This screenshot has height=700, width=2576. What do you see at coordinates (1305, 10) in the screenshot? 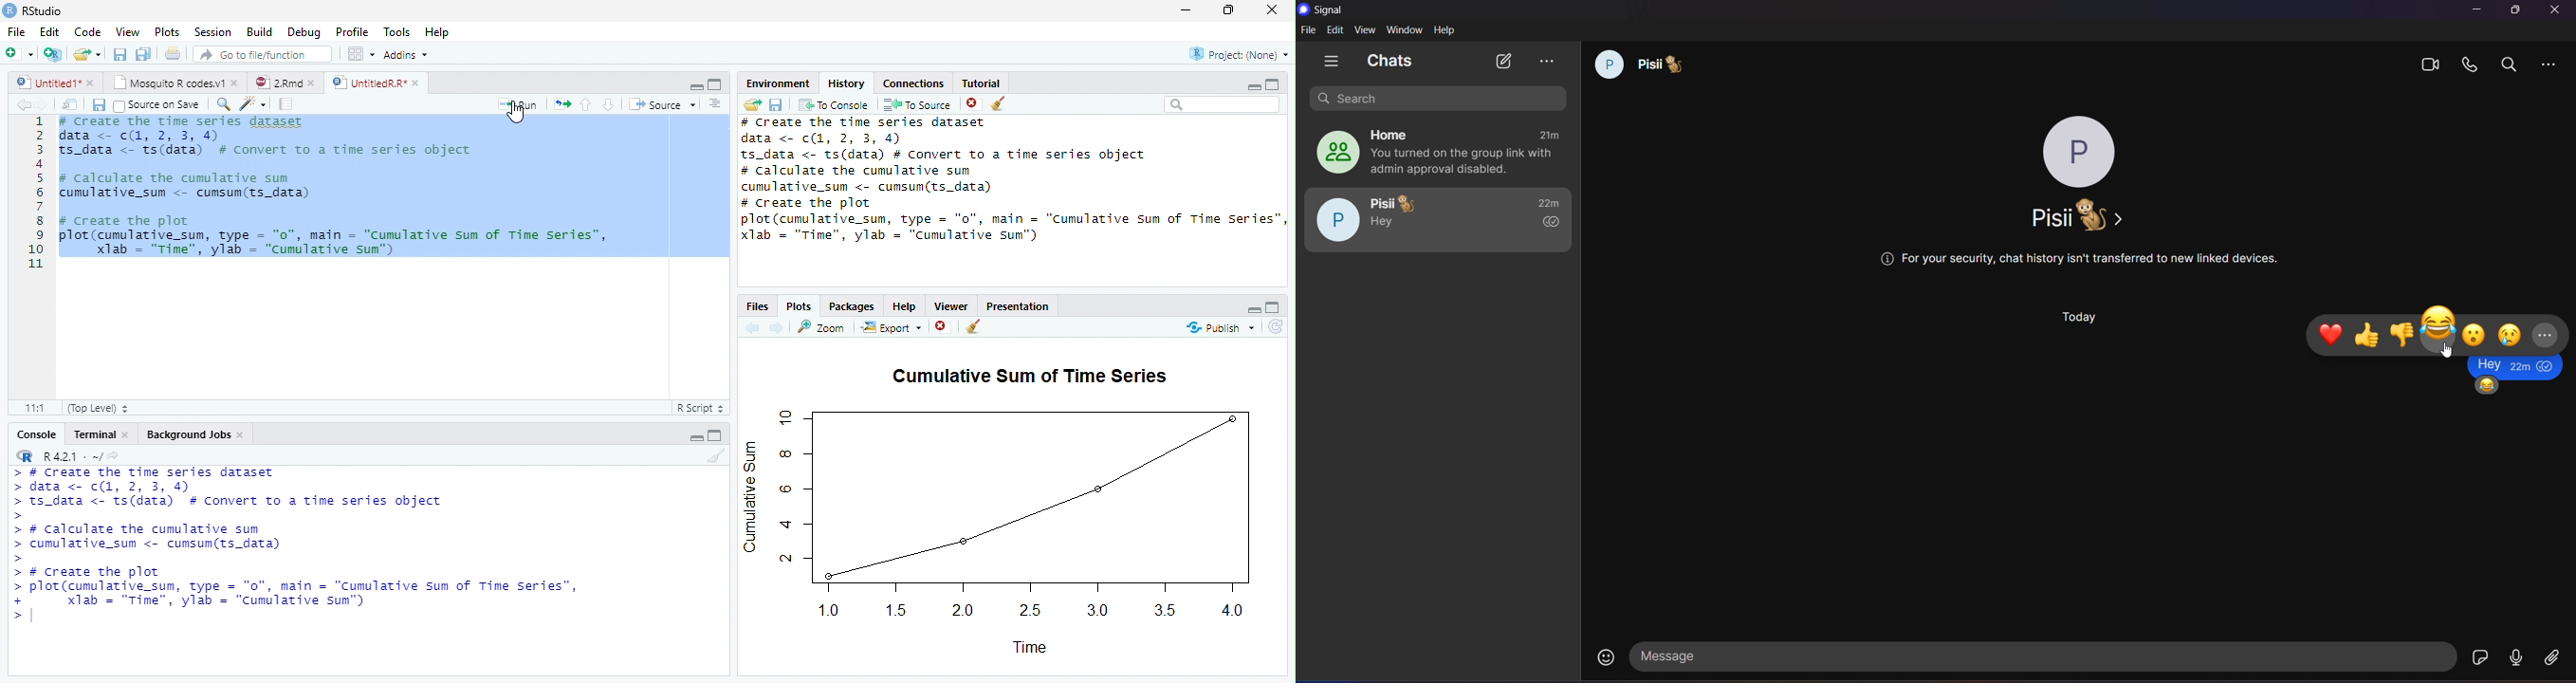
I see `logo` at bounding box center [1305, 10].